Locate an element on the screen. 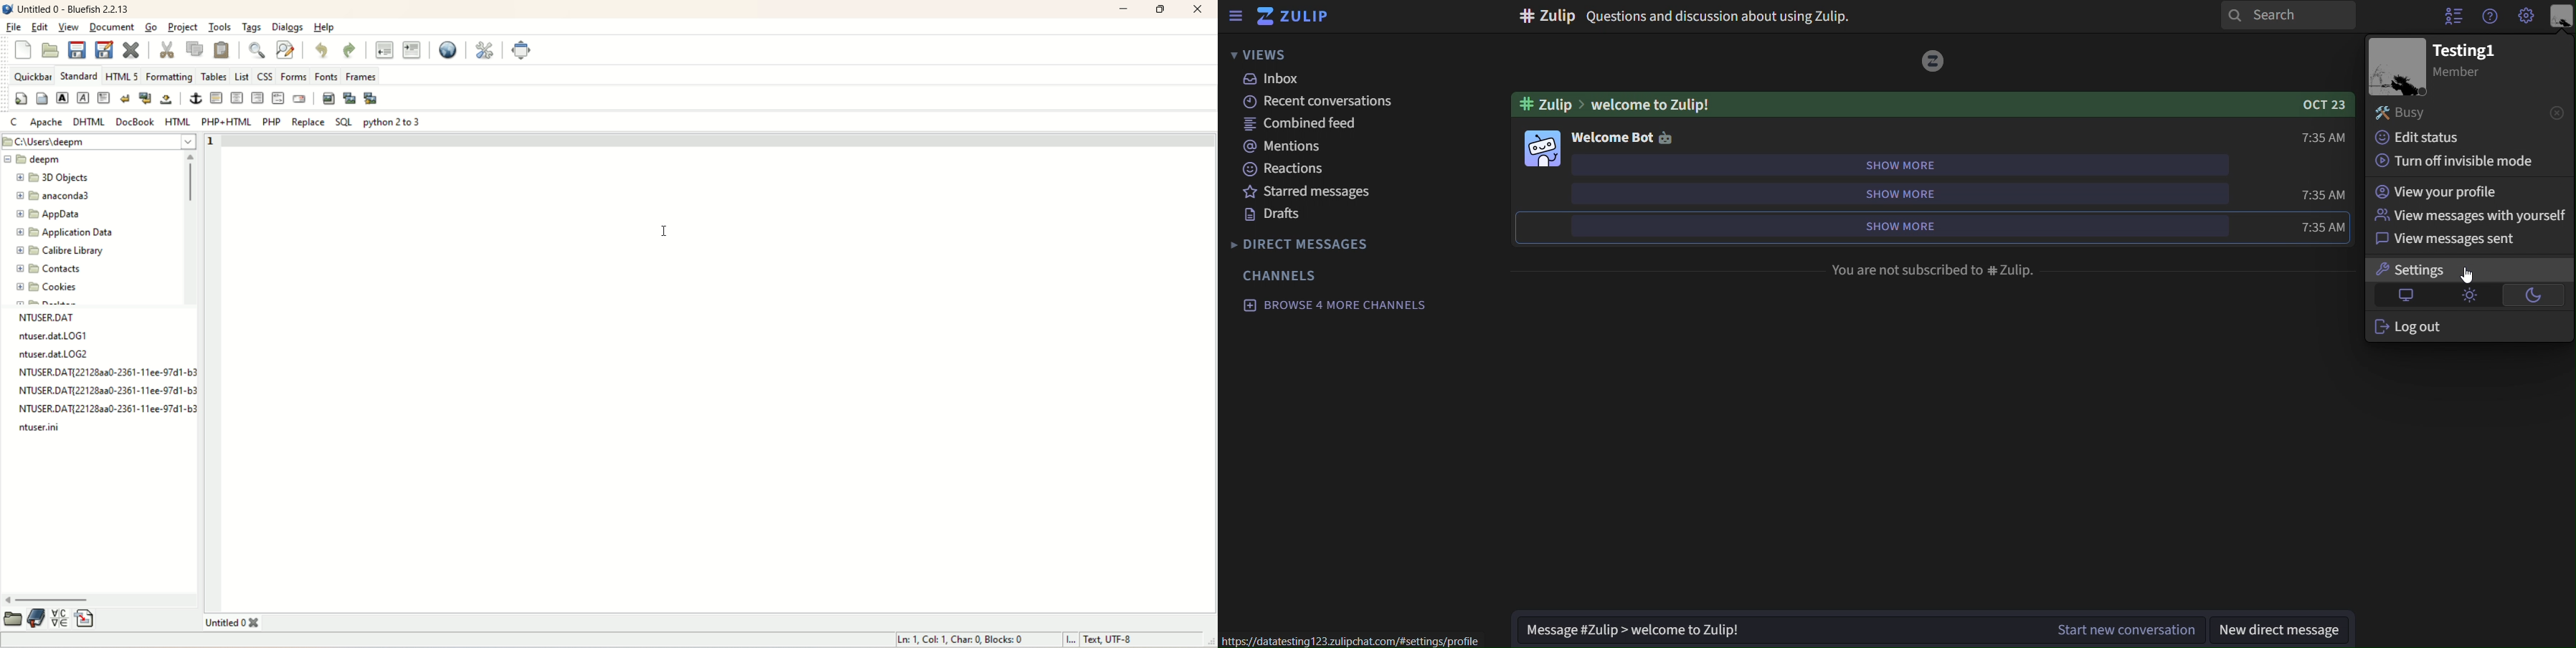  vertical scroll bar is located at coordinates (192, 228).